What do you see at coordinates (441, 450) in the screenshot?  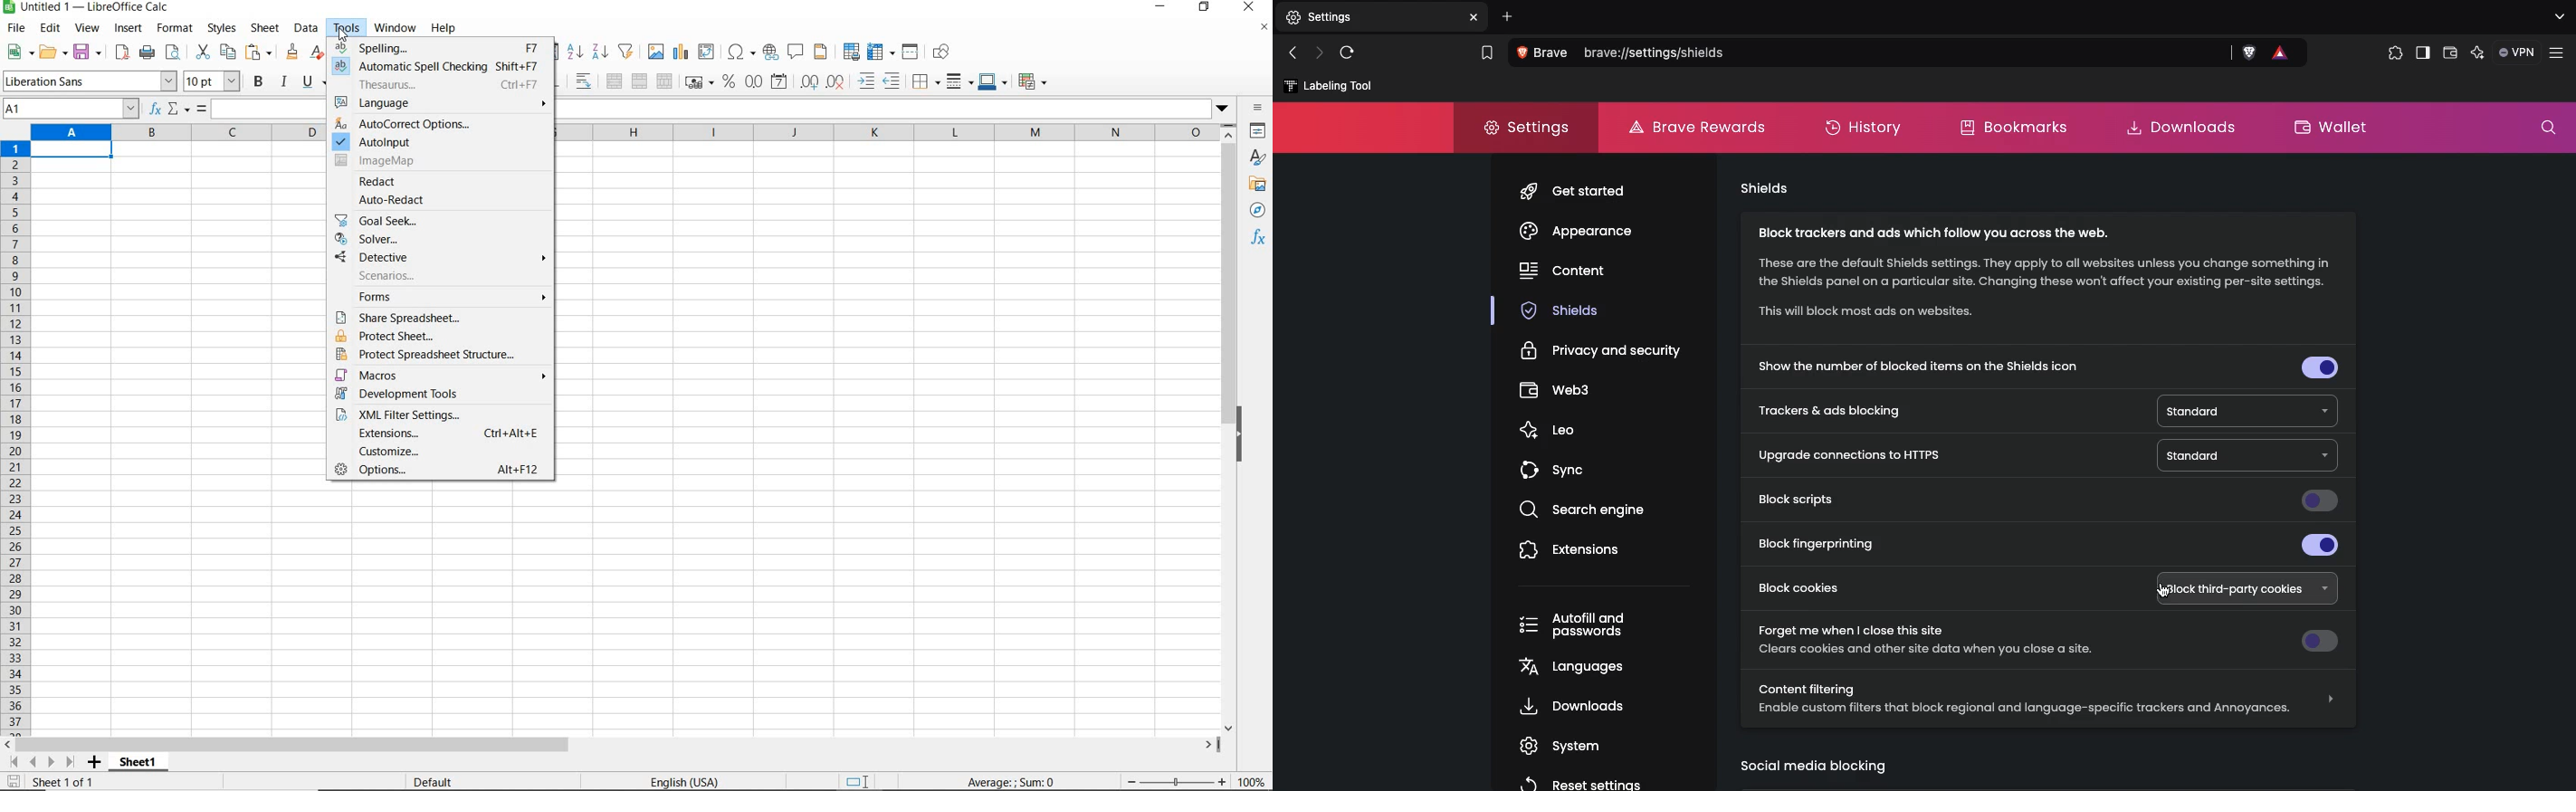 I see `customize` at bounding box center [441, 450].